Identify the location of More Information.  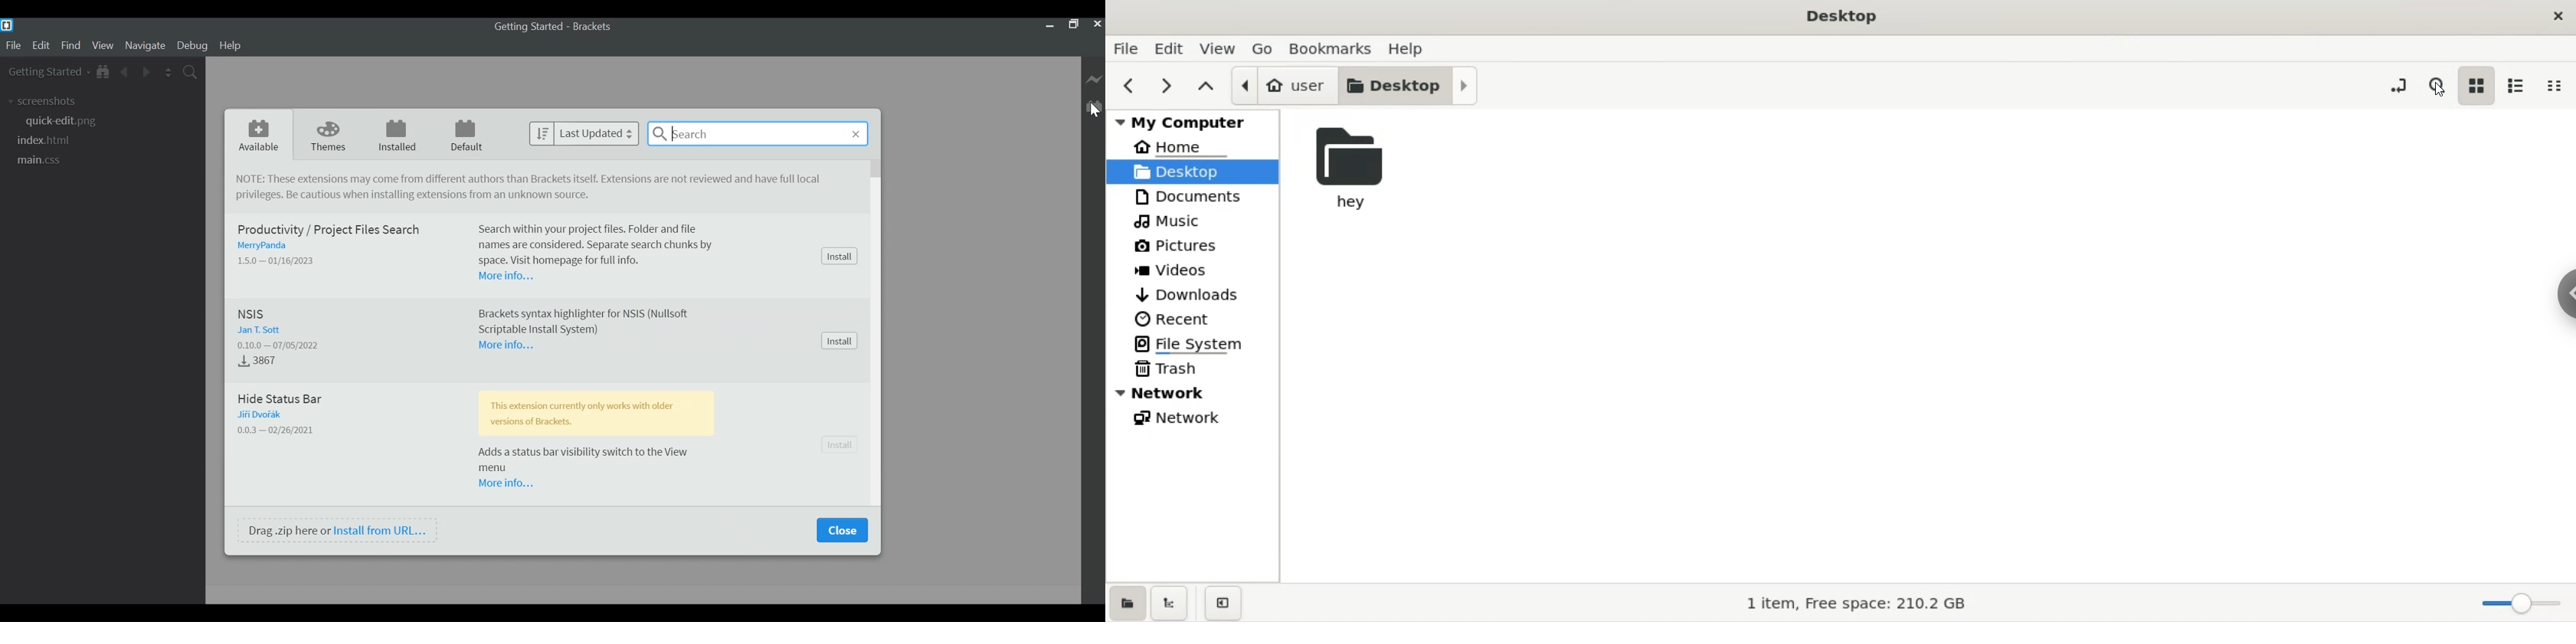
(509, 277).